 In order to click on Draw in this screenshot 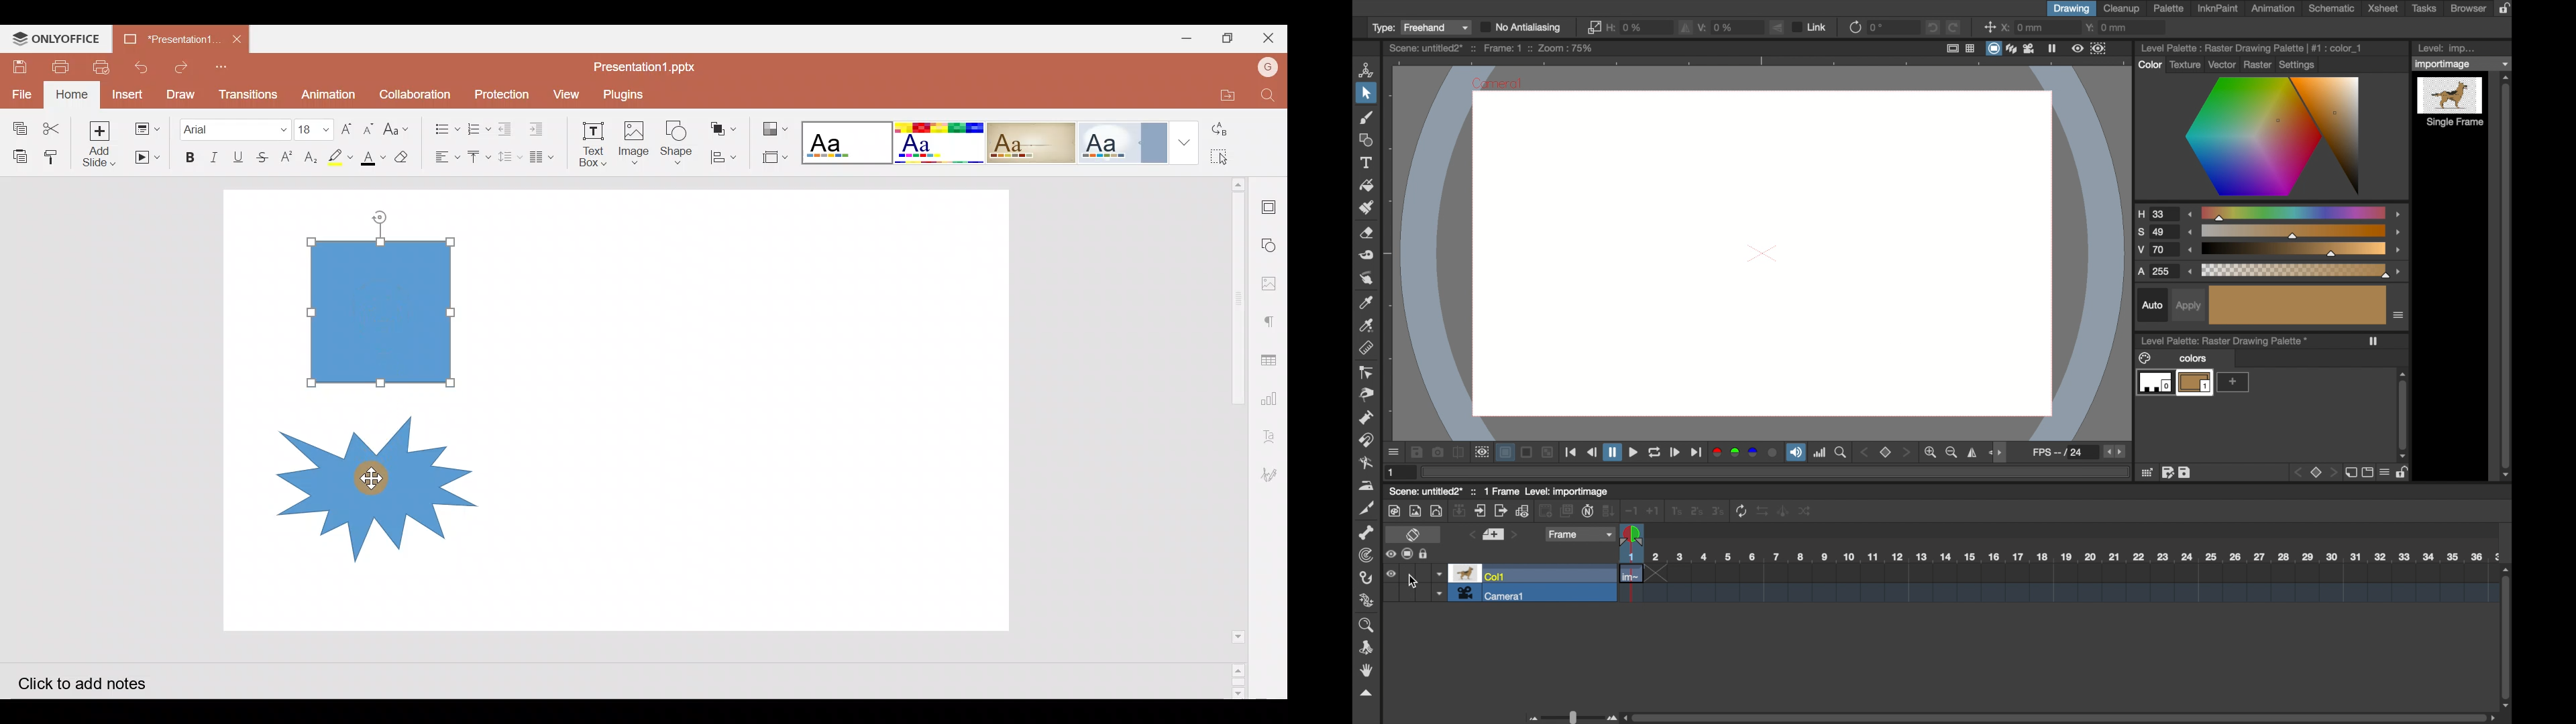, I will do `click(181, 93)`.